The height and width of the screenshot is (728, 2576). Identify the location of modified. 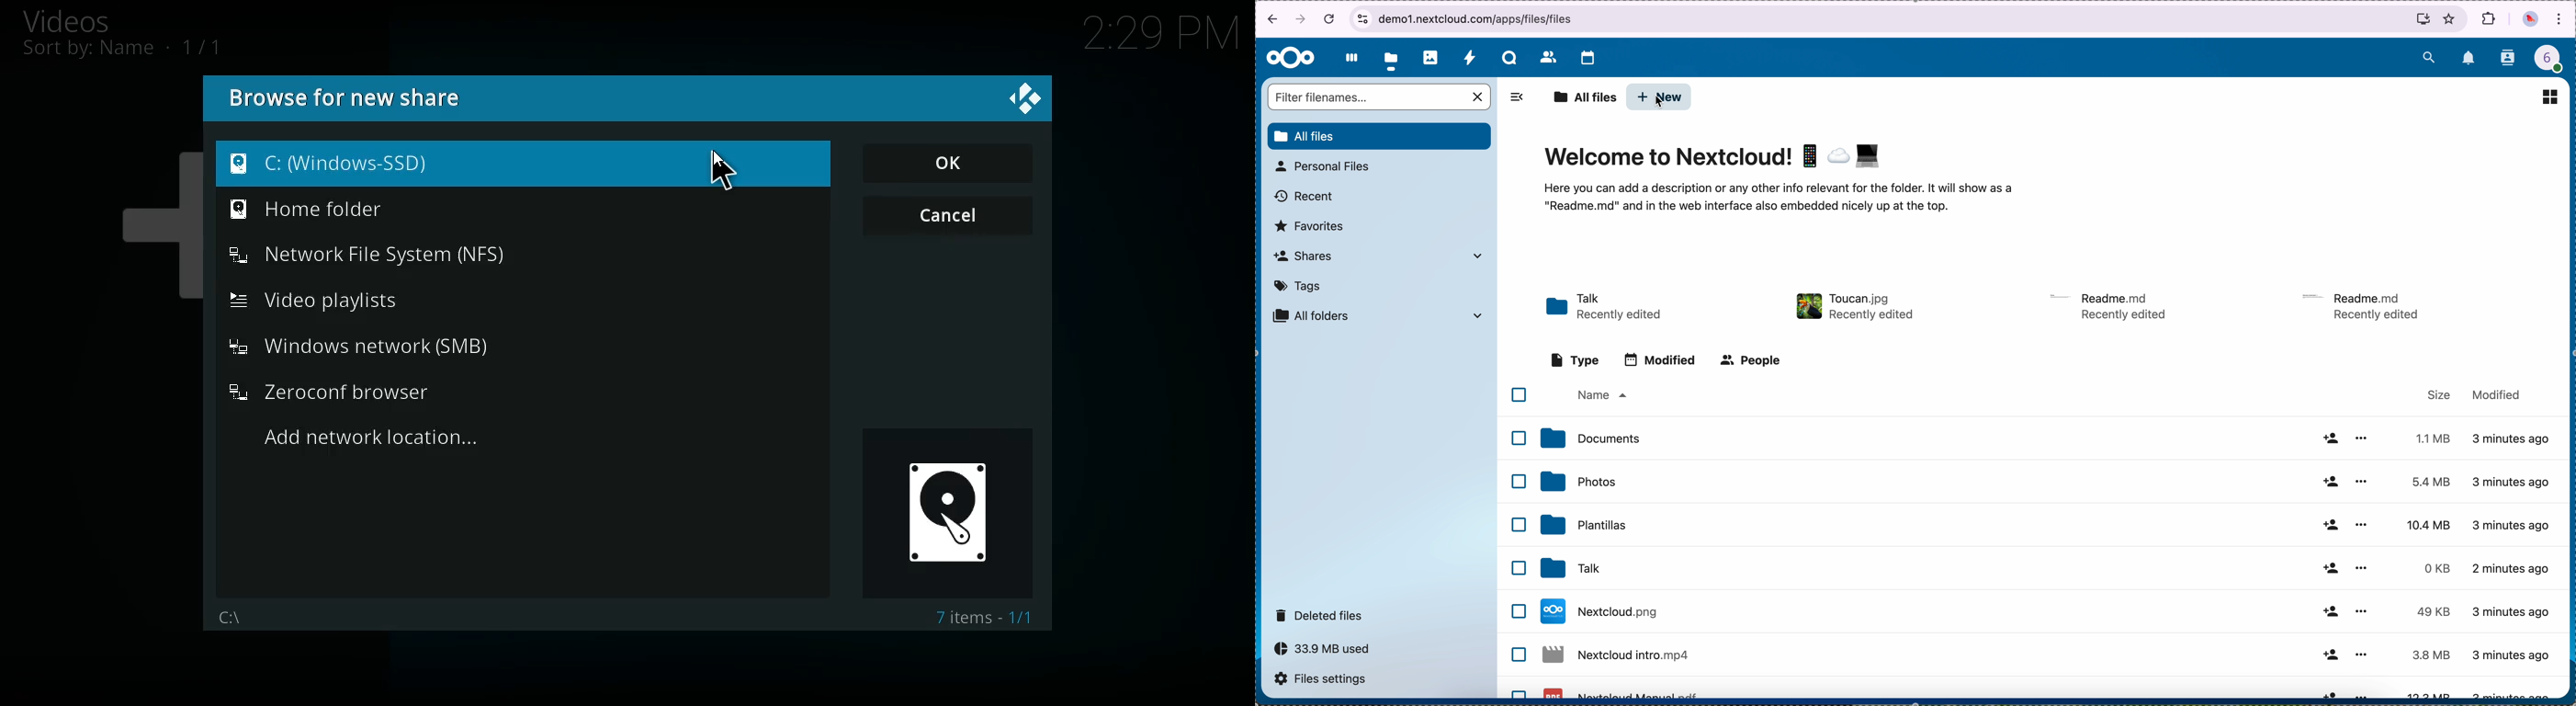
(1660, 360).